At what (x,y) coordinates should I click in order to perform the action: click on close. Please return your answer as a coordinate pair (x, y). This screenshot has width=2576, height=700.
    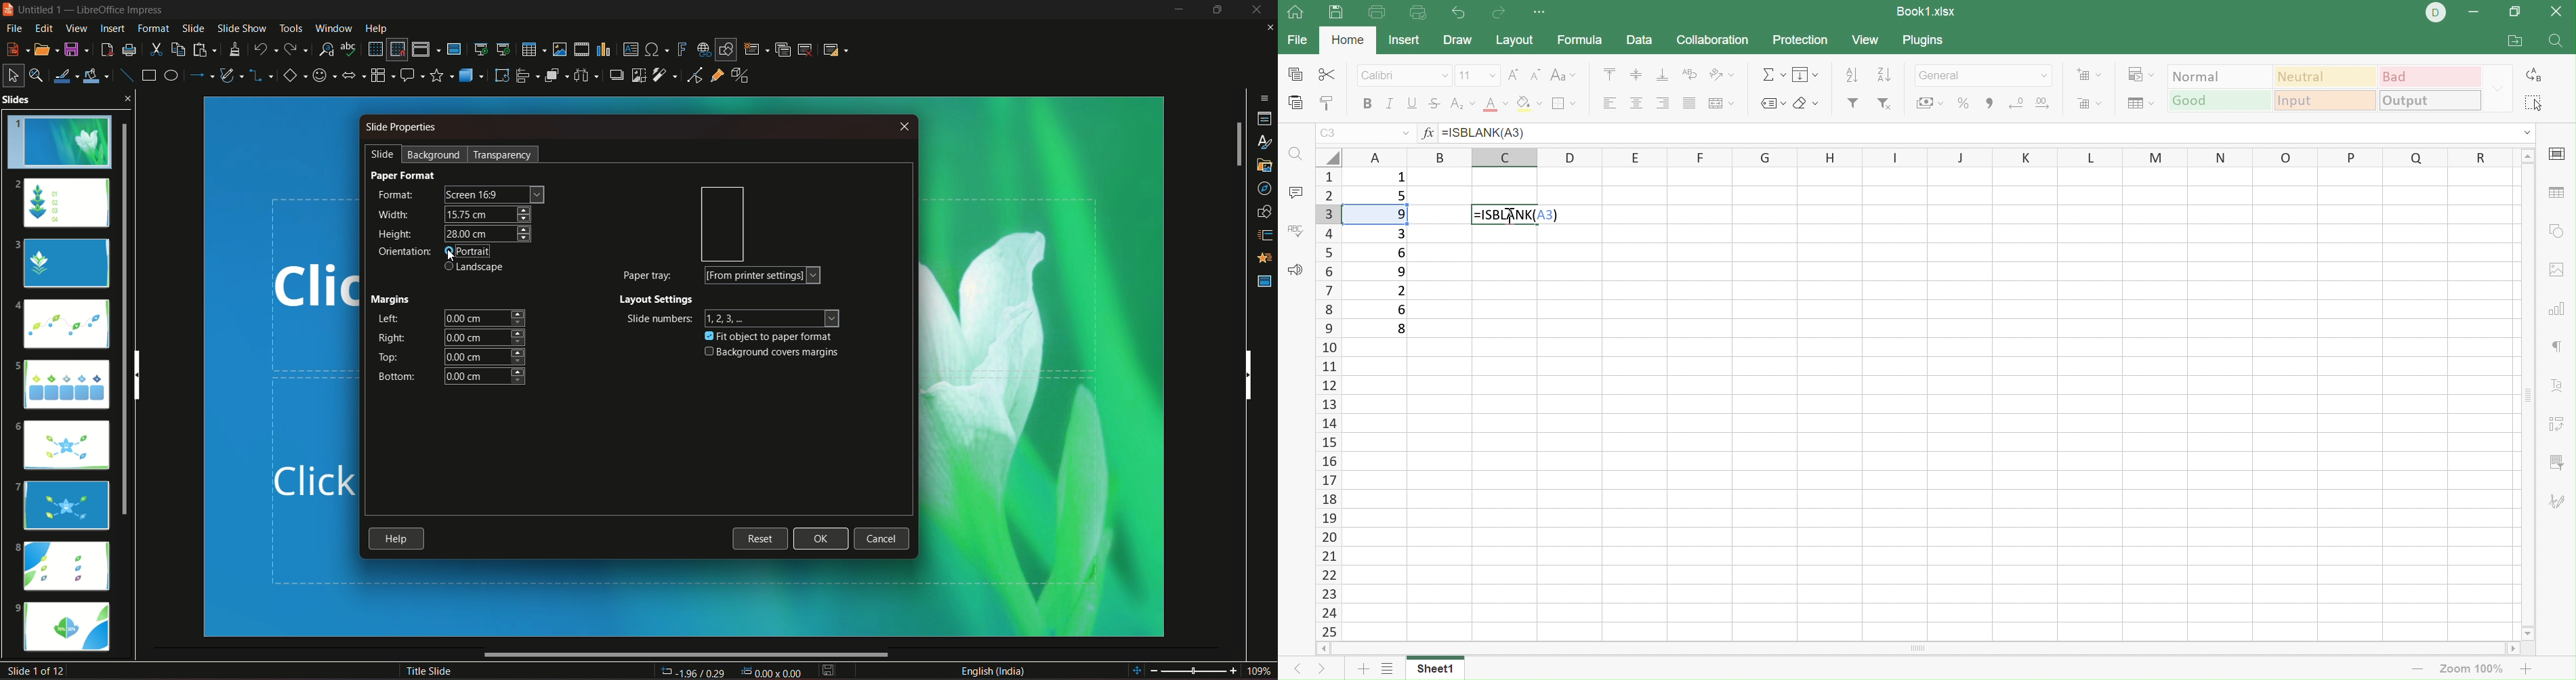
    Looking at the image, I should click on (1257, 10).